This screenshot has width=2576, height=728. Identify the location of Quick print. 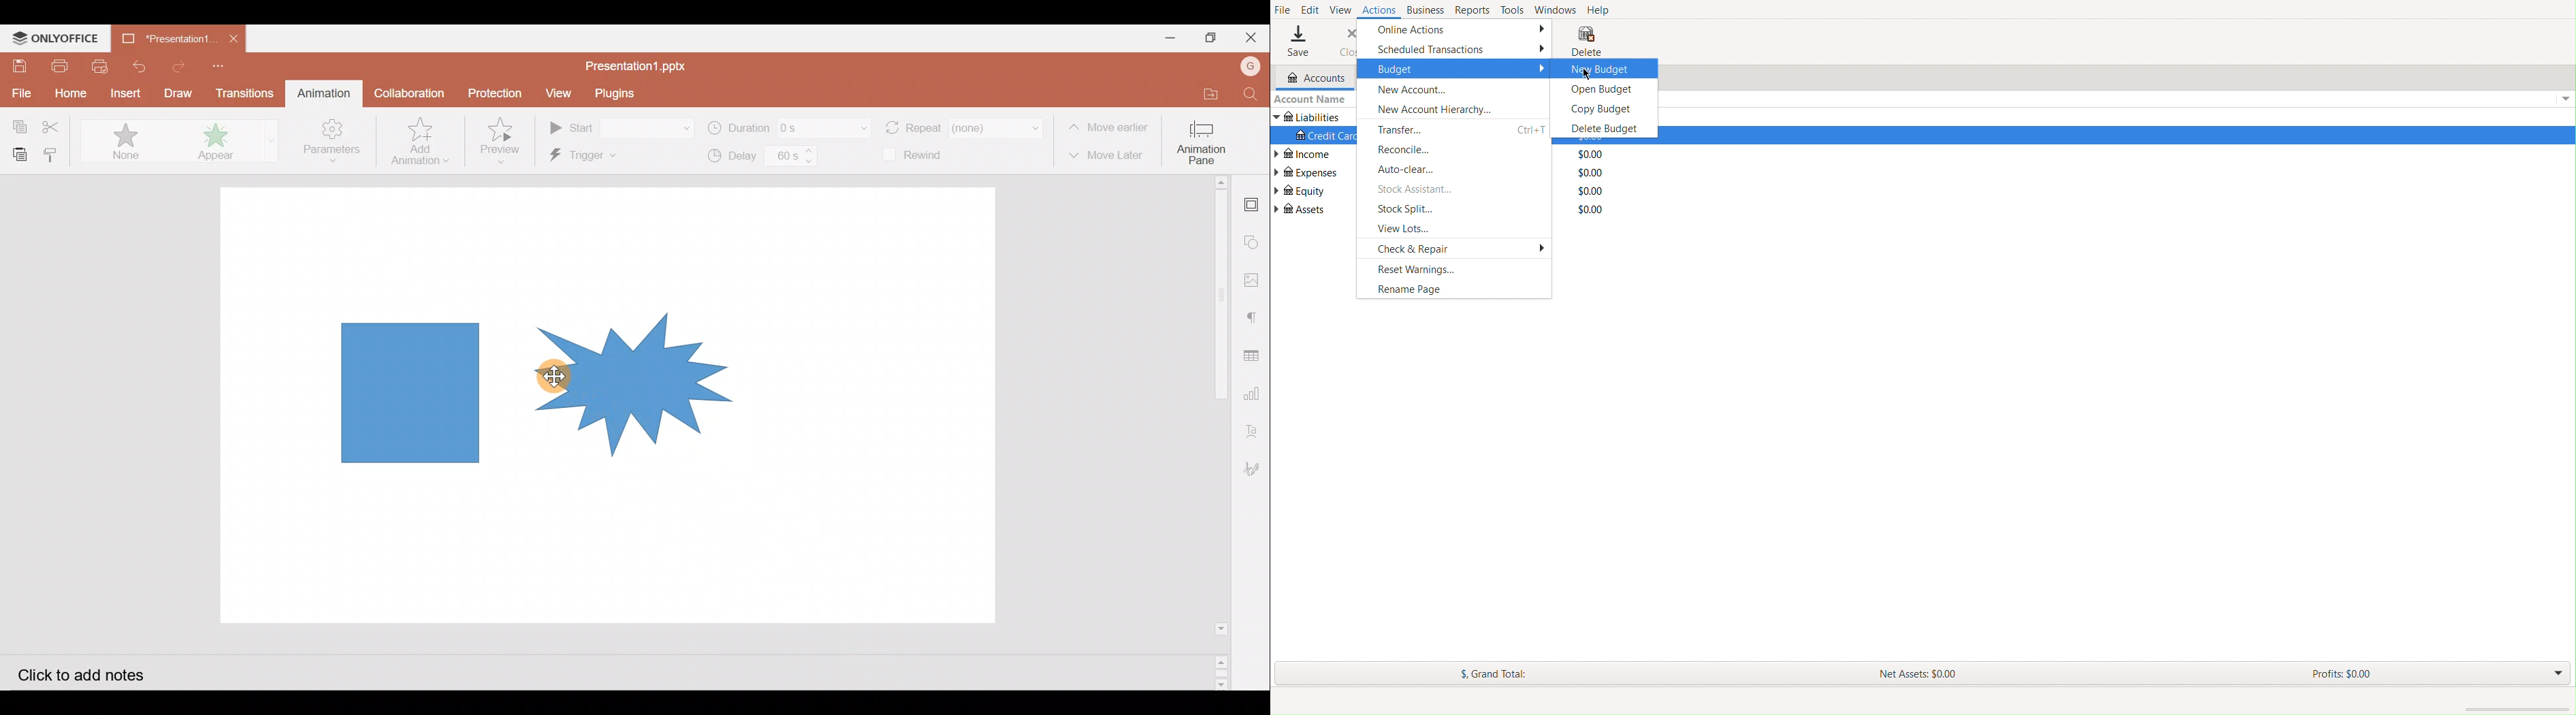
(100, 65).